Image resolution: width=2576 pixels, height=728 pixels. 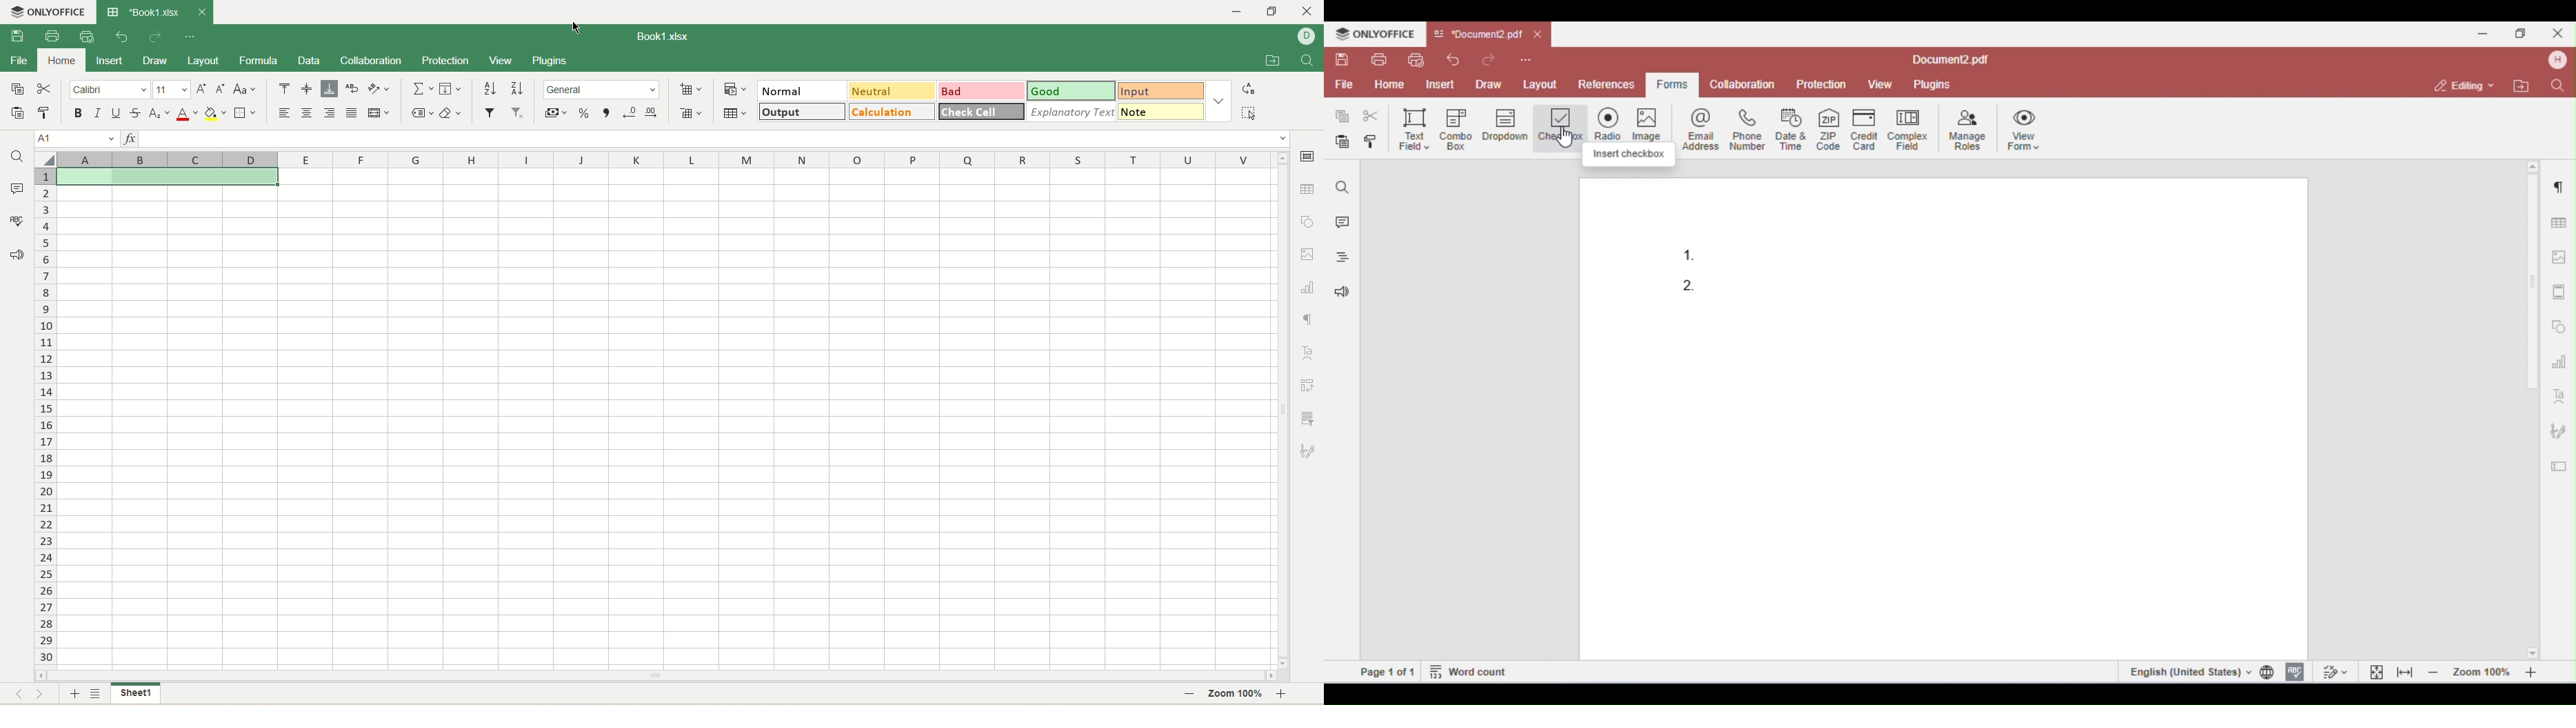 What do you see at coordinates (1309, 10) in the screenshot?
I see `close` at bounding box center [1309, 10].